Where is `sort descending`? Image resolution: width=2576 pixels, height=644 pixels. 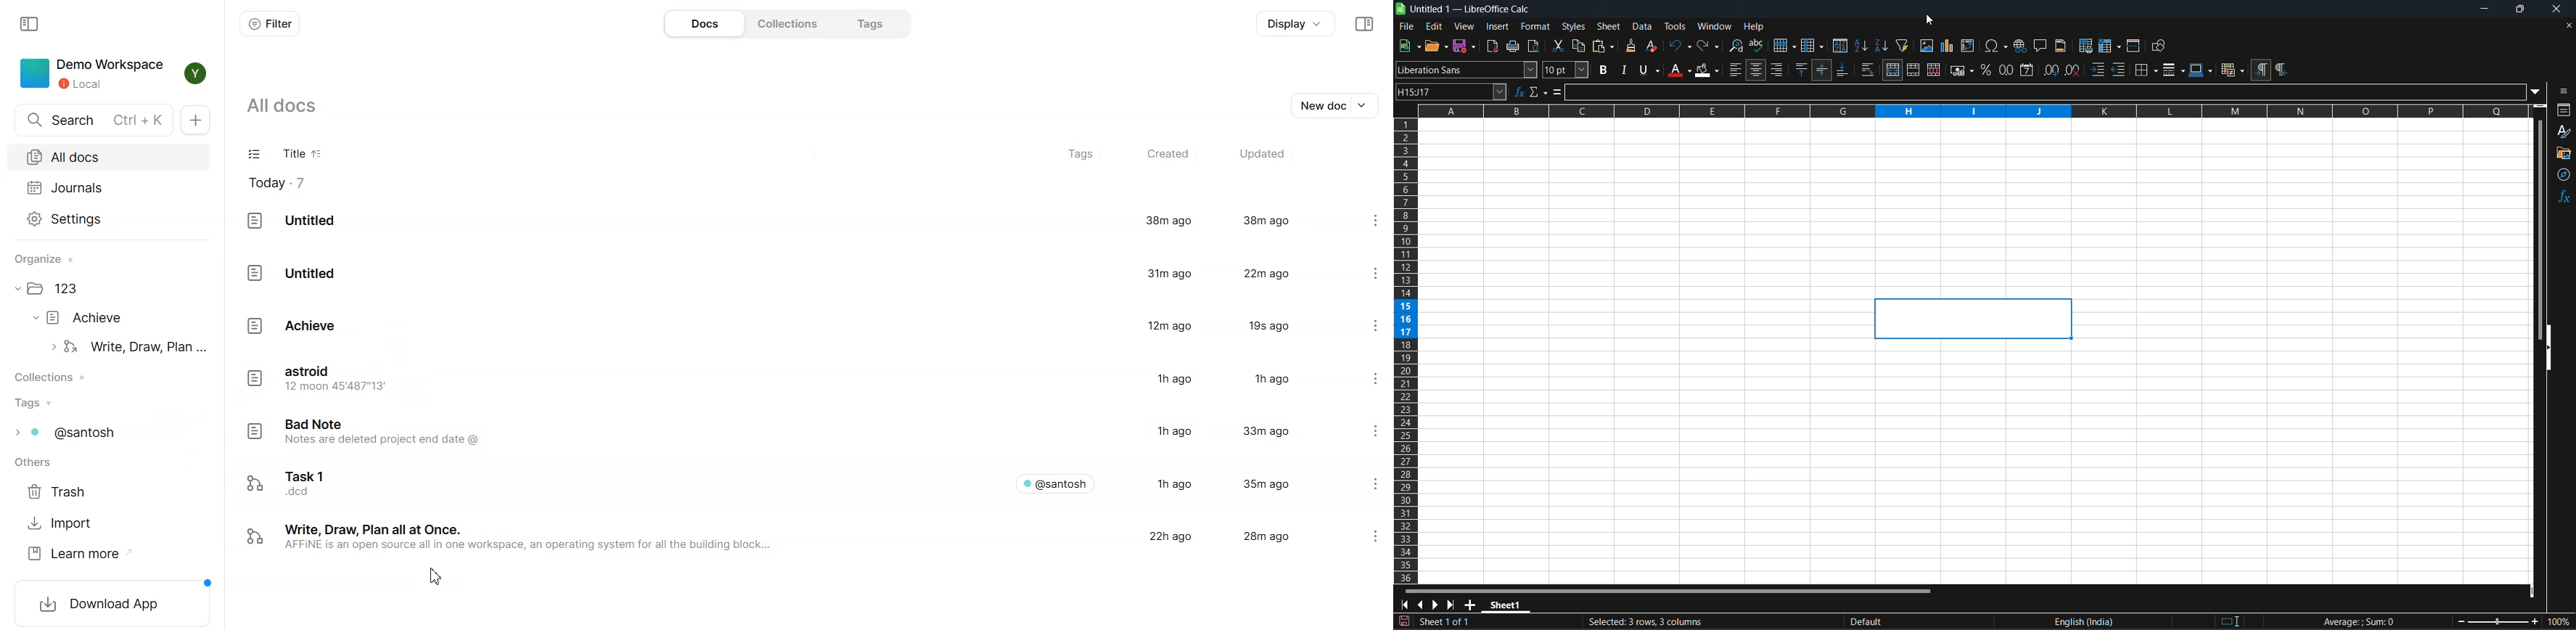
sort descending is located at coordinates (1882, 46).